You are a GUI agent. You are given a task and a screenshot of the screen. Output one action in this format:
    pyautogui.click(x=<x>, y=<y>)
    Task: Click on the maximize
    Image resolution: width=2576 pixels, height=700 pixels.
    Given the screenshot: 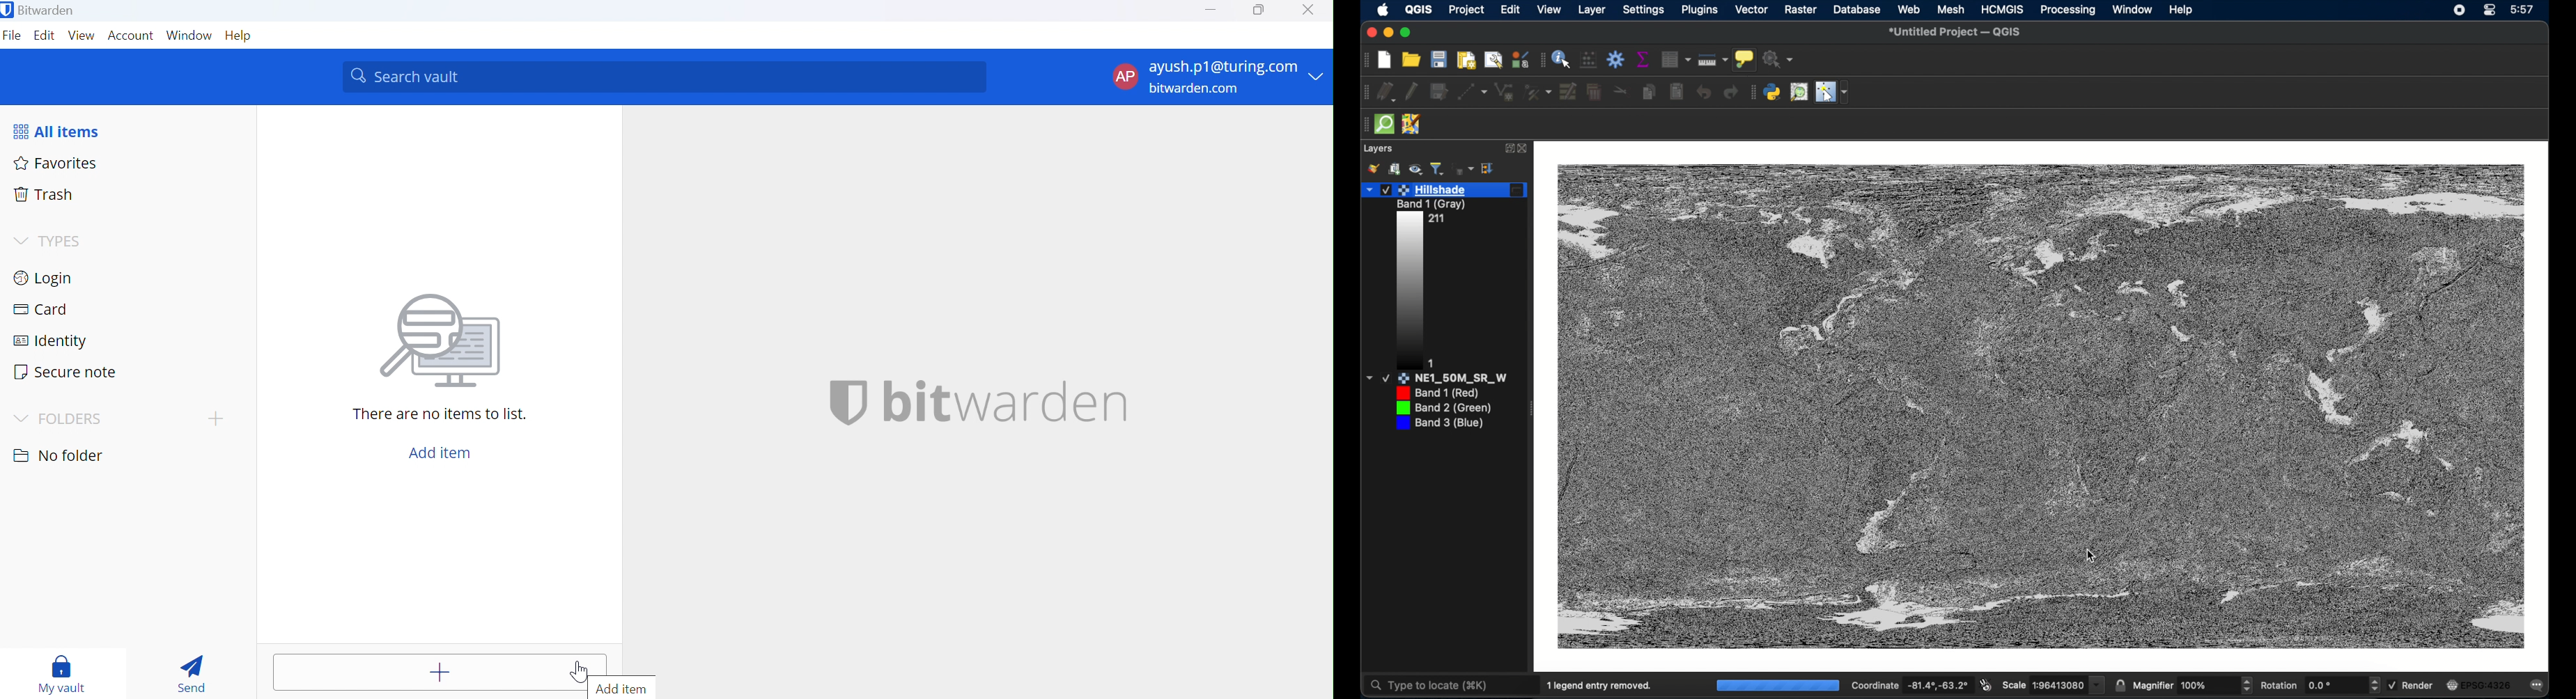 What is the action you would take?
    pyautogui.click(x=1406, y=33)
    